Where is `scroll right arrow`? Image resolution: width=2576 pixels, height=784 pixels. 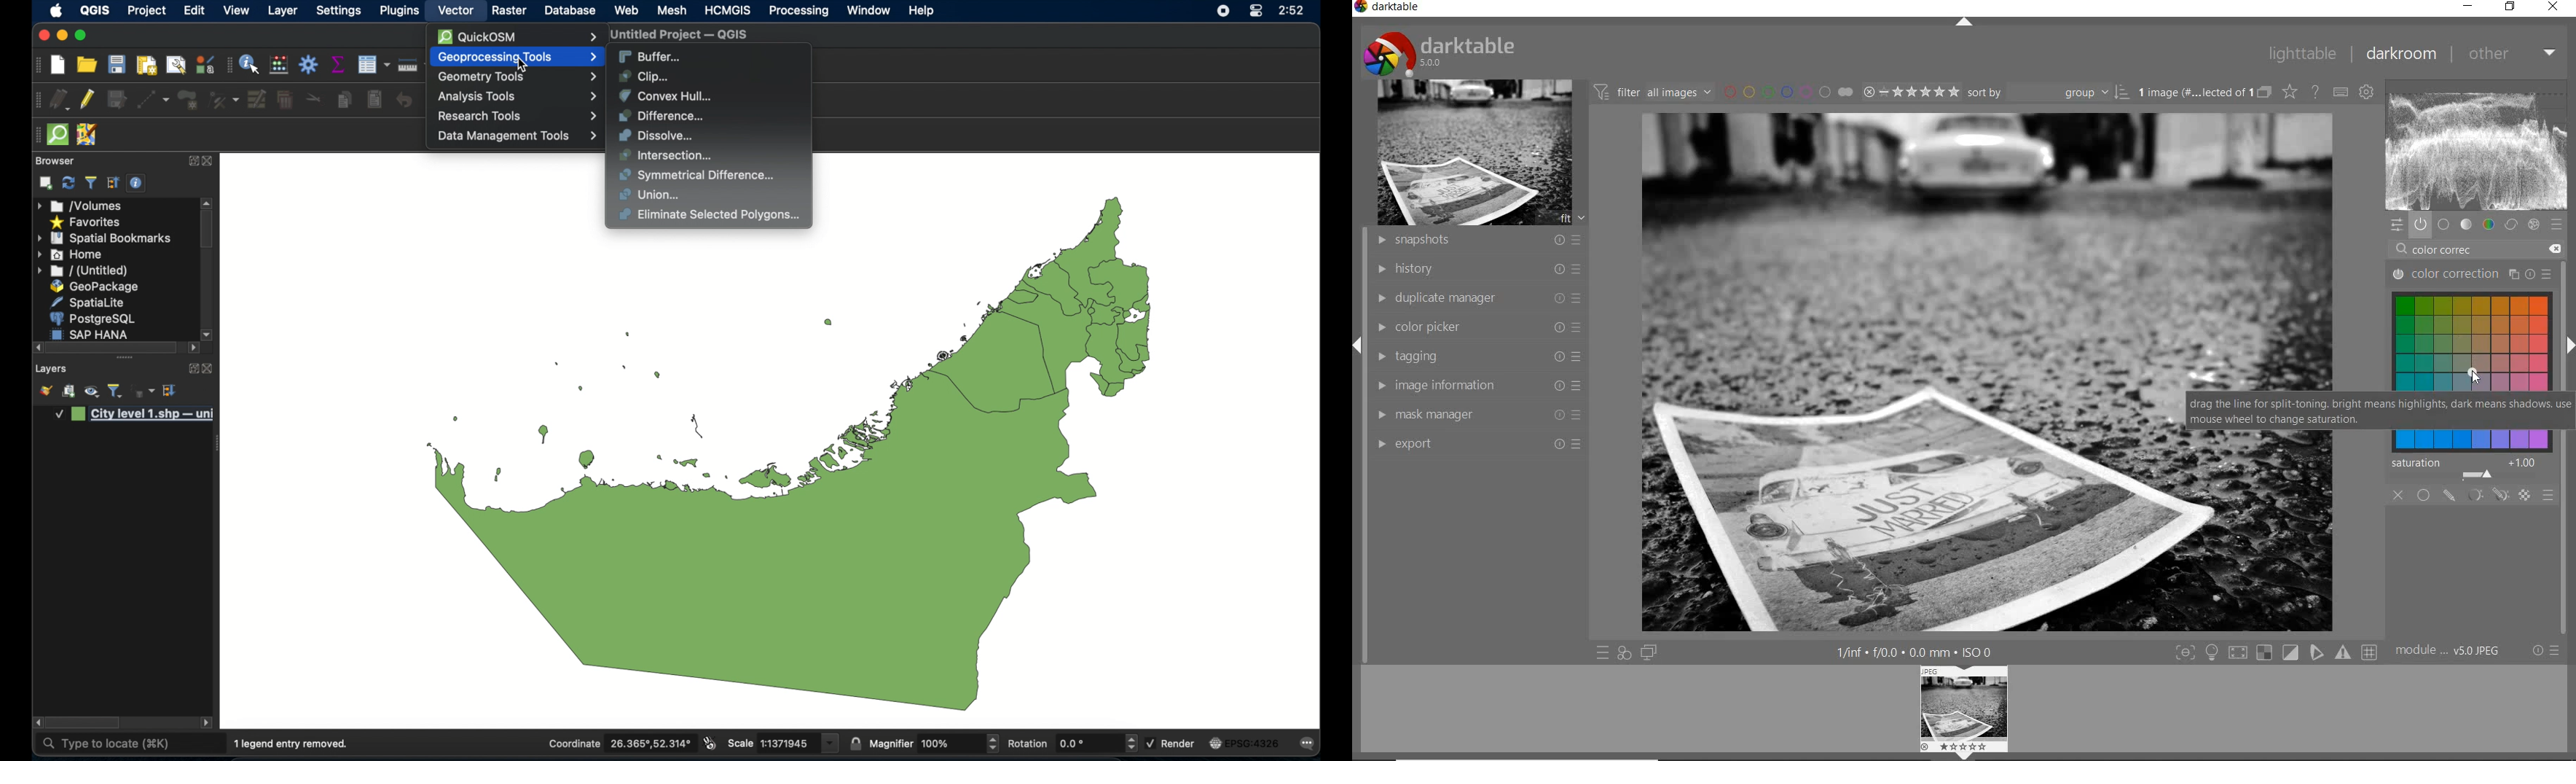 scroll right arrow is located at coordinates (208, 333).